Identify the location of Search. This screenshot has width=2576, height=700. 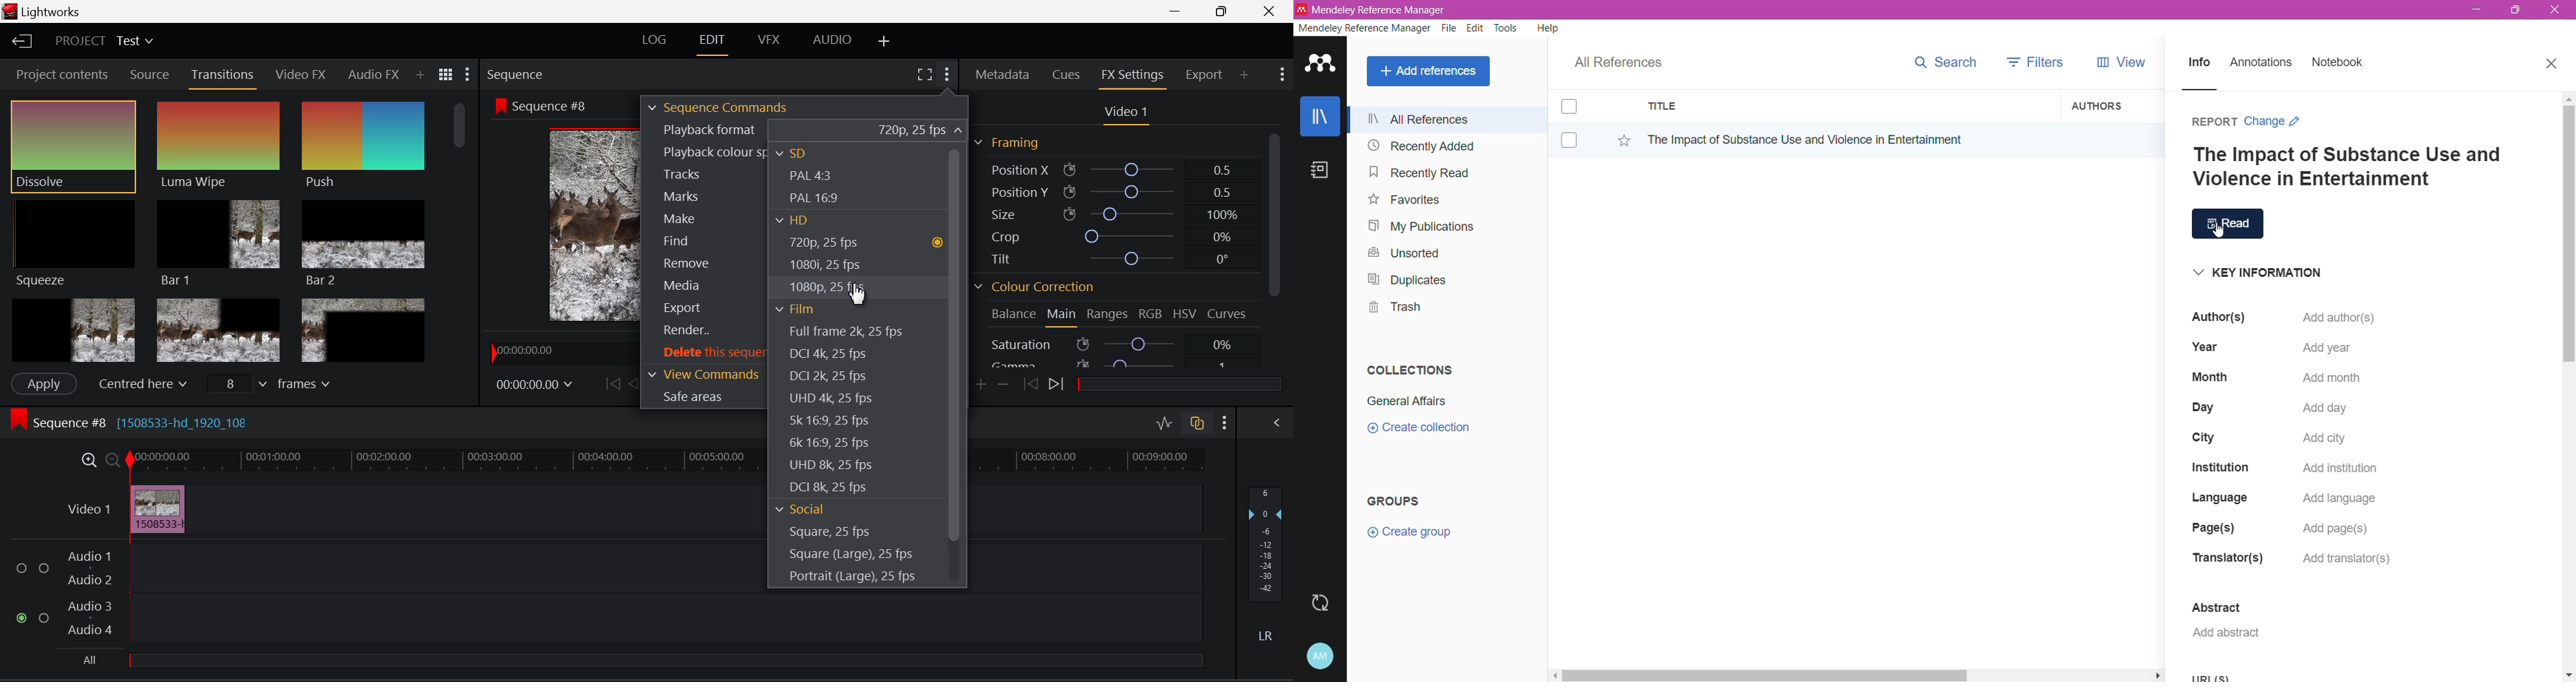
(1943, 63).